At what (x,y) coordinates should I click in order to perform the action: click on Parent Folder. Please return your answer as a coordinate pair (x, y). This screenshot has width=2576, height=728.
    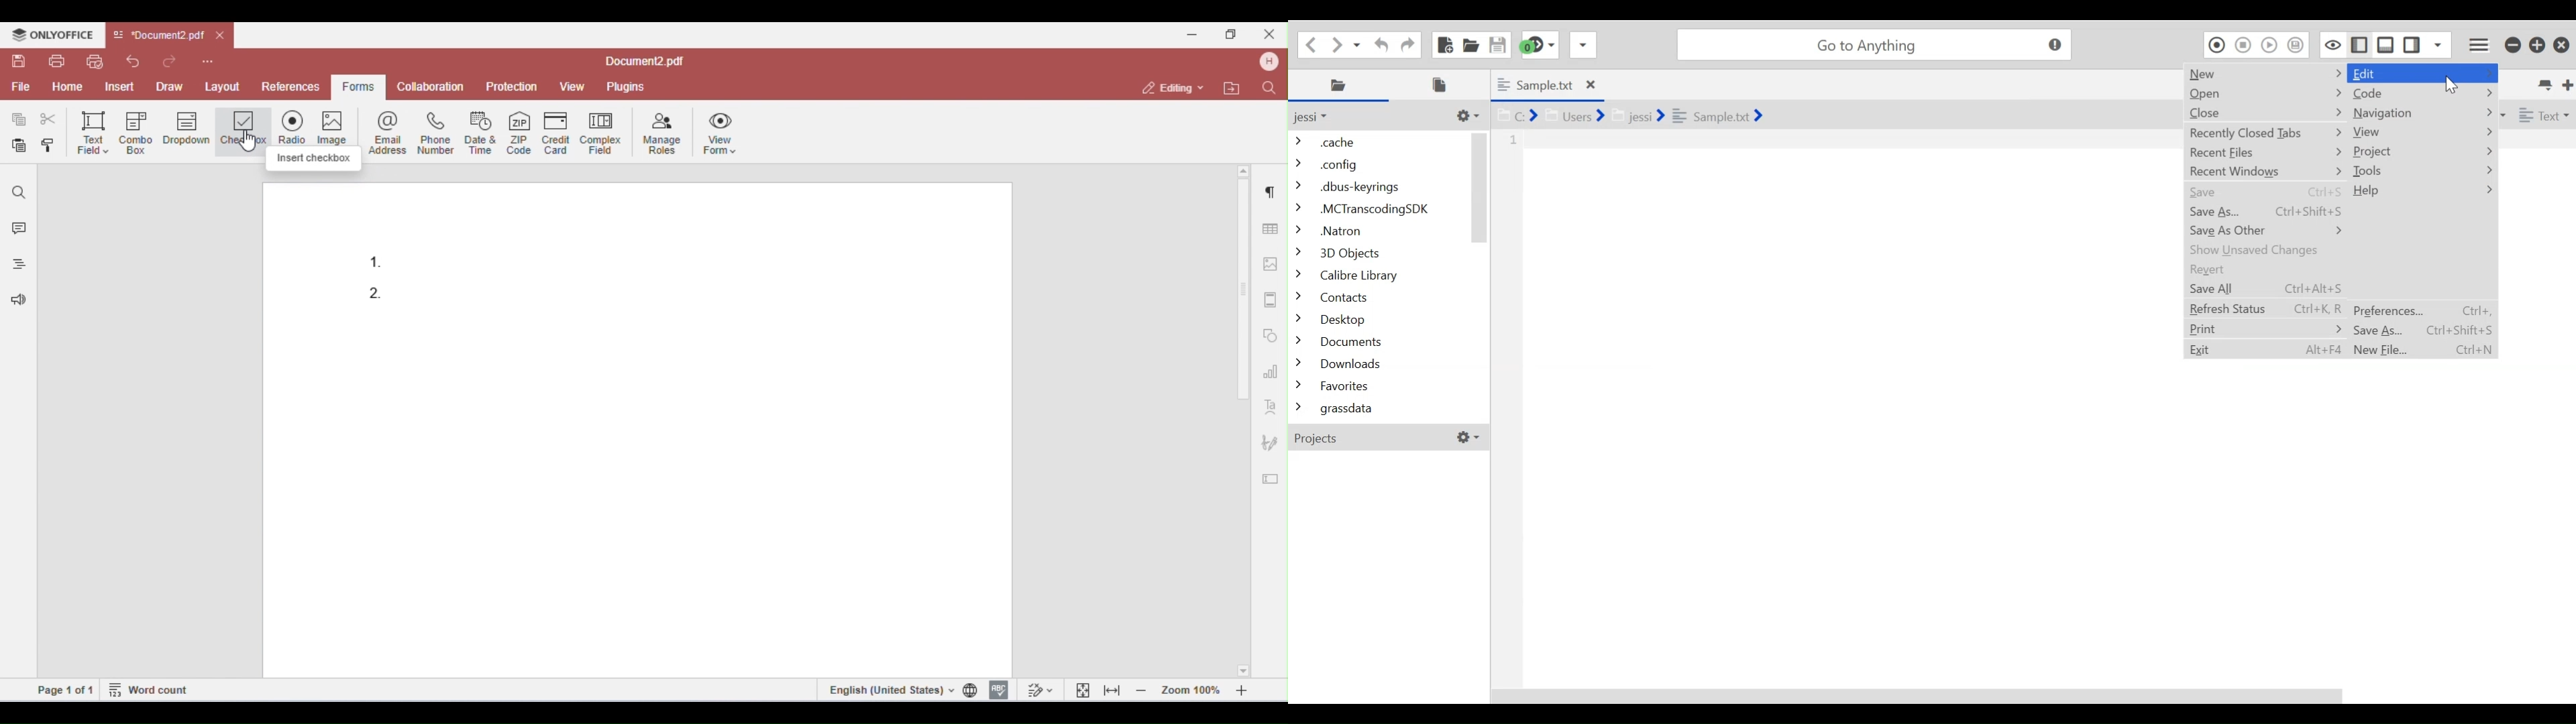
    Looking at the image, I should click on (1318, 117).